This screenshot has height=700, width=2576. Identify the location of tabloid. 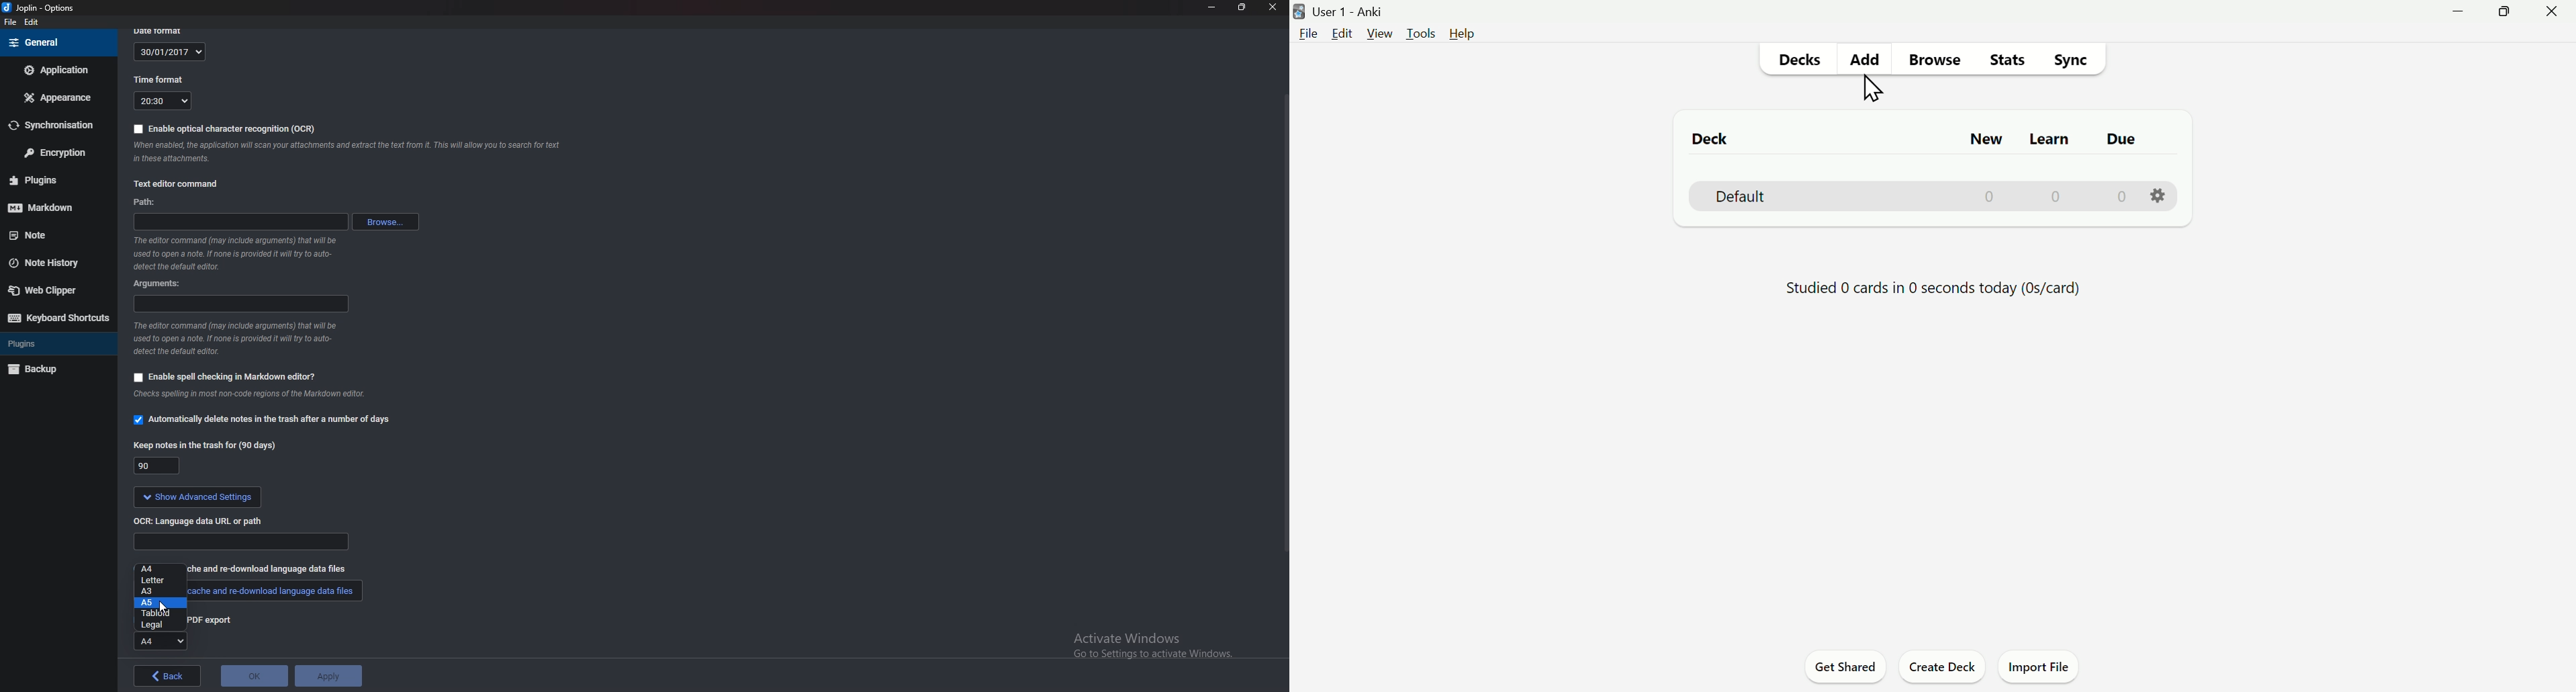
(159, 612).